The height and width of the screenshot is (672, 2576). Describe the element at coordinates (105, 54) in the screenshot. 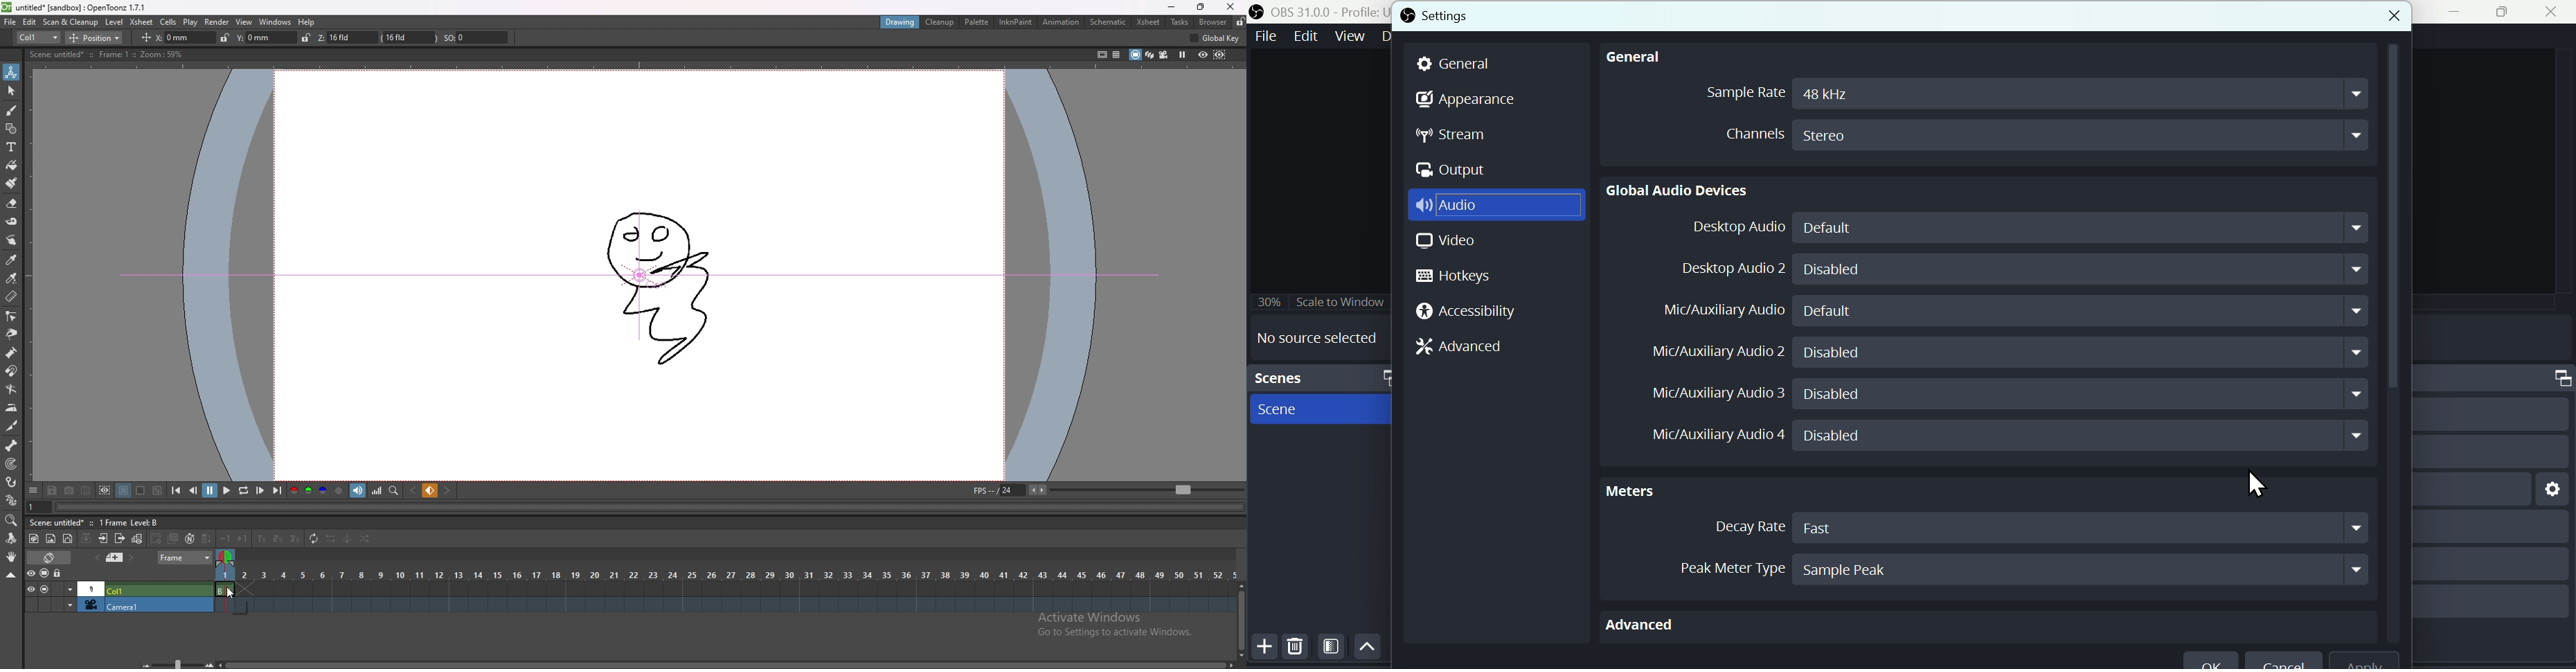

I see `description` at that location.